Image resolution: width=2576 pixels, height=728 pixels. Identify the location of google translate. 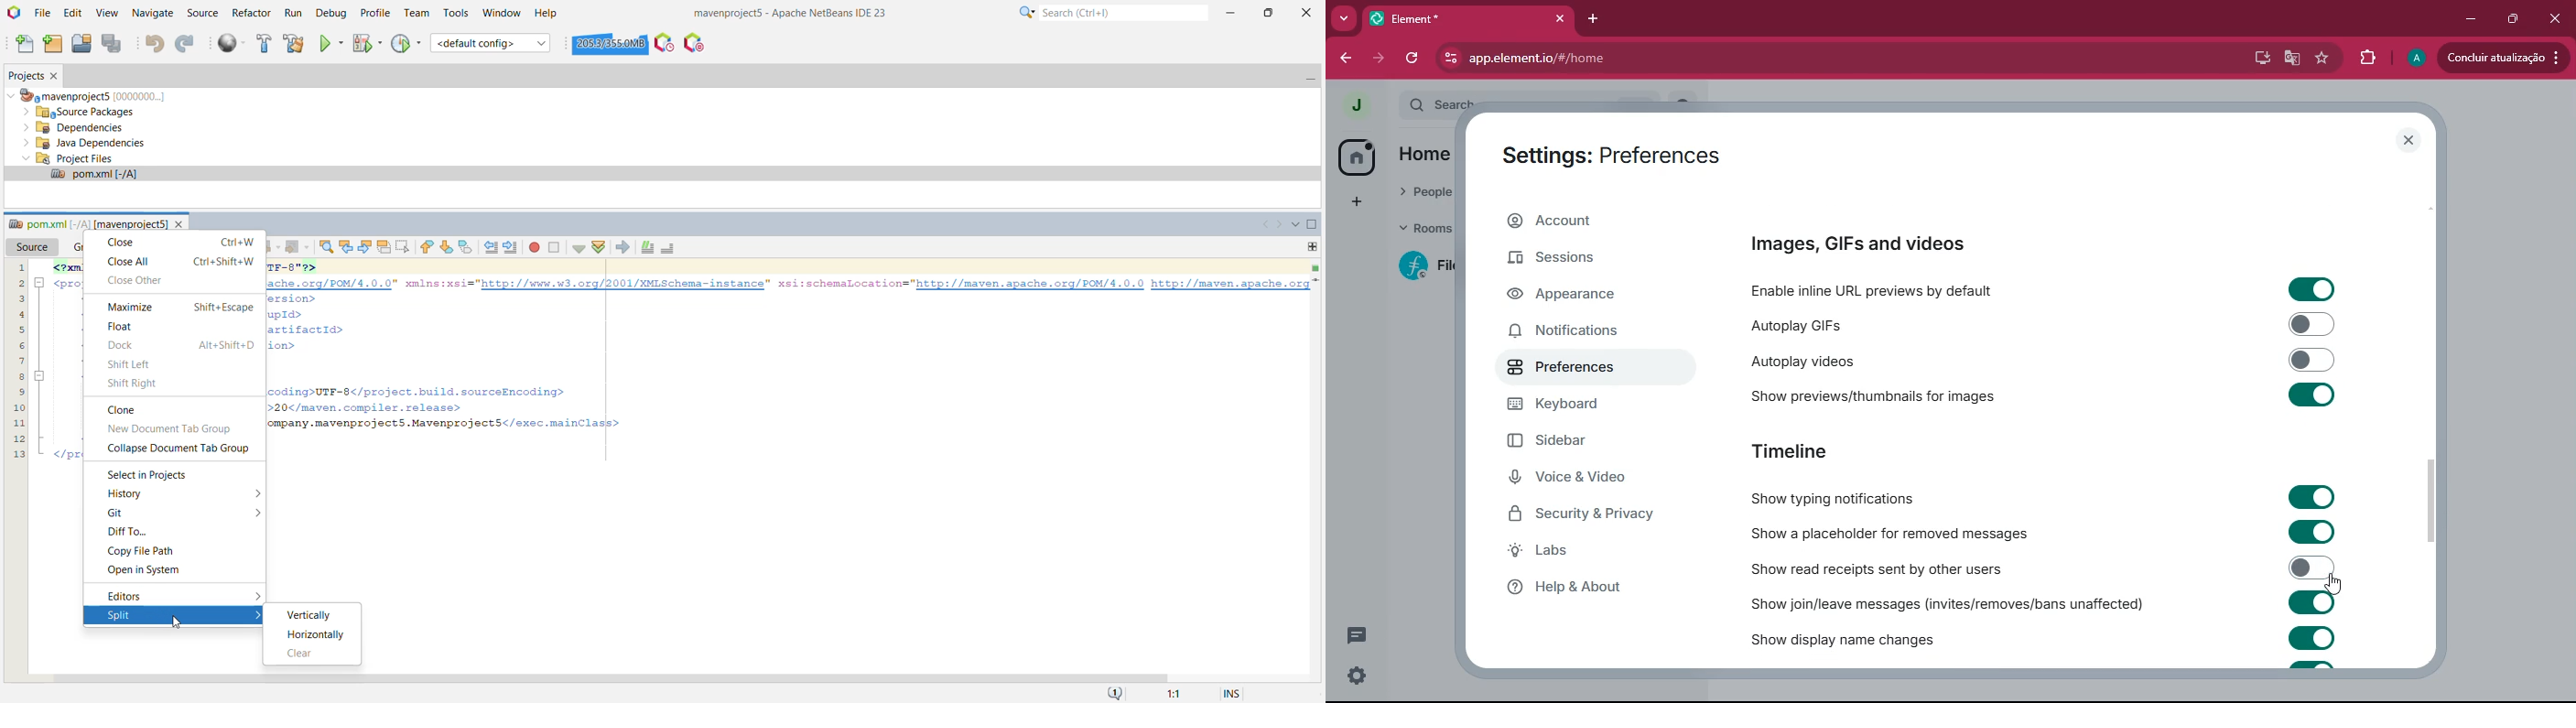
(2292, 58).